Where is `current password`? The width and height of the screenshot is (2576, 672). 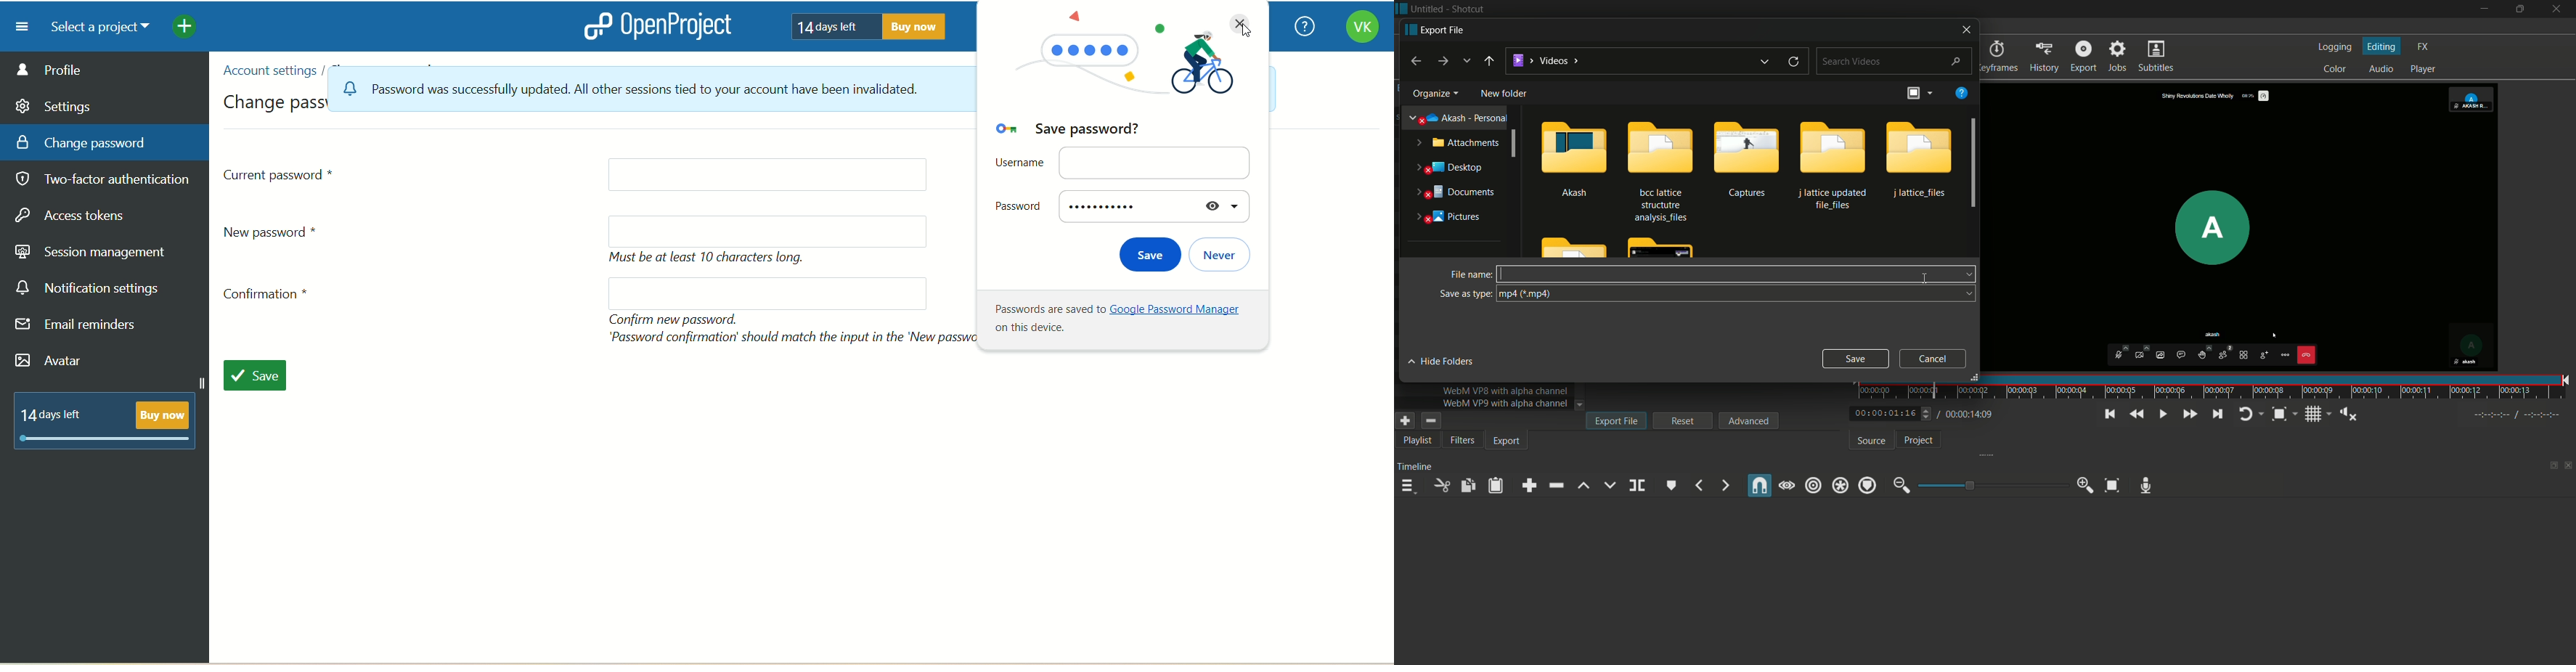 current password is located at coordinates (280, 174).